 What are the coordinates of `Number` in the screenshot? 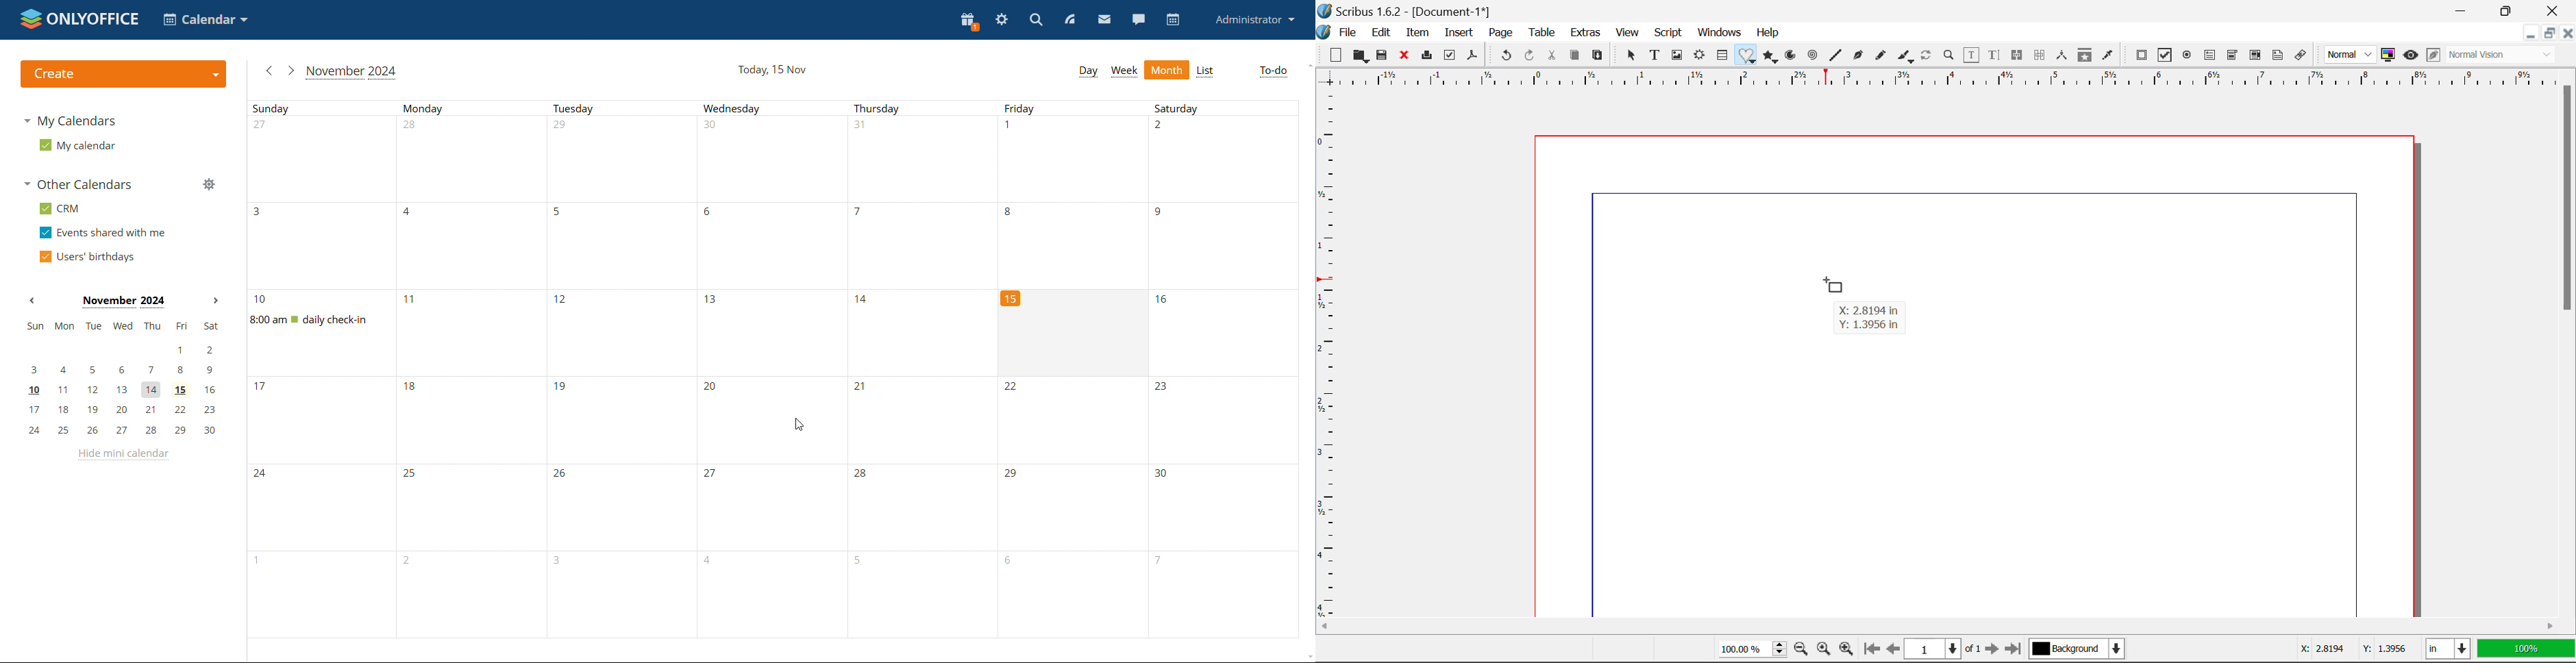 It's located at (408, 214).